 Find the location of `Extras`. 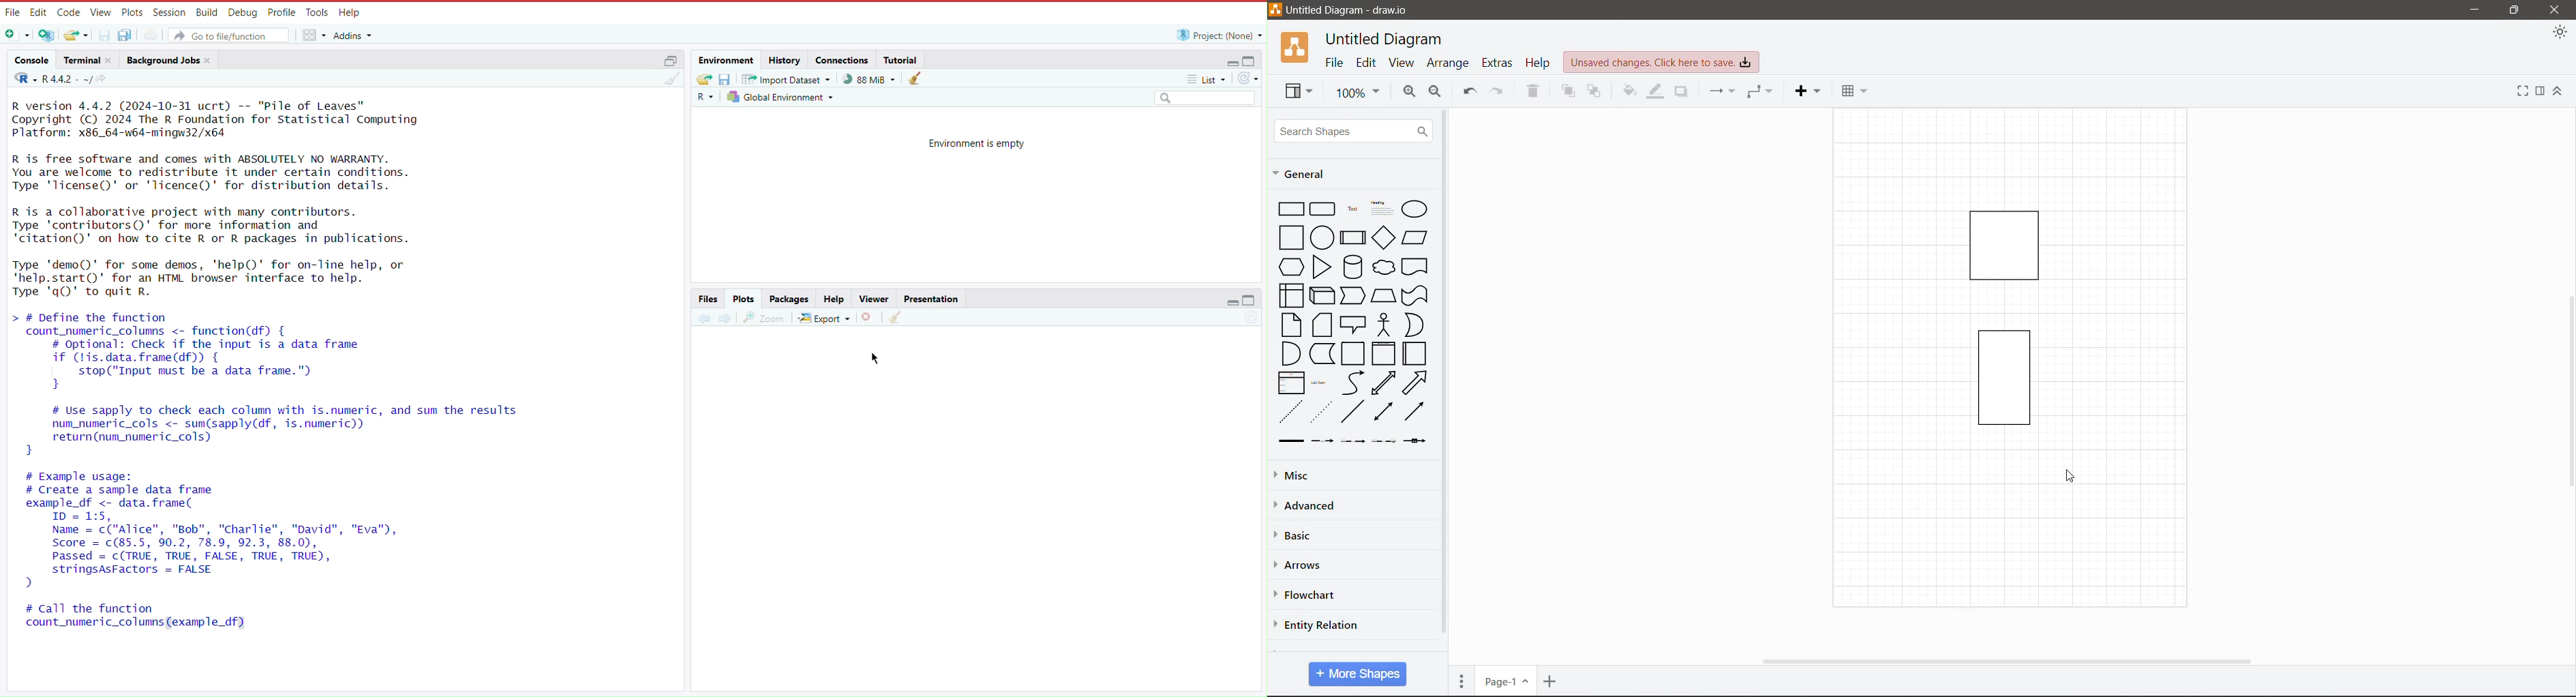

Extras is located at coordinates (1497, 63).